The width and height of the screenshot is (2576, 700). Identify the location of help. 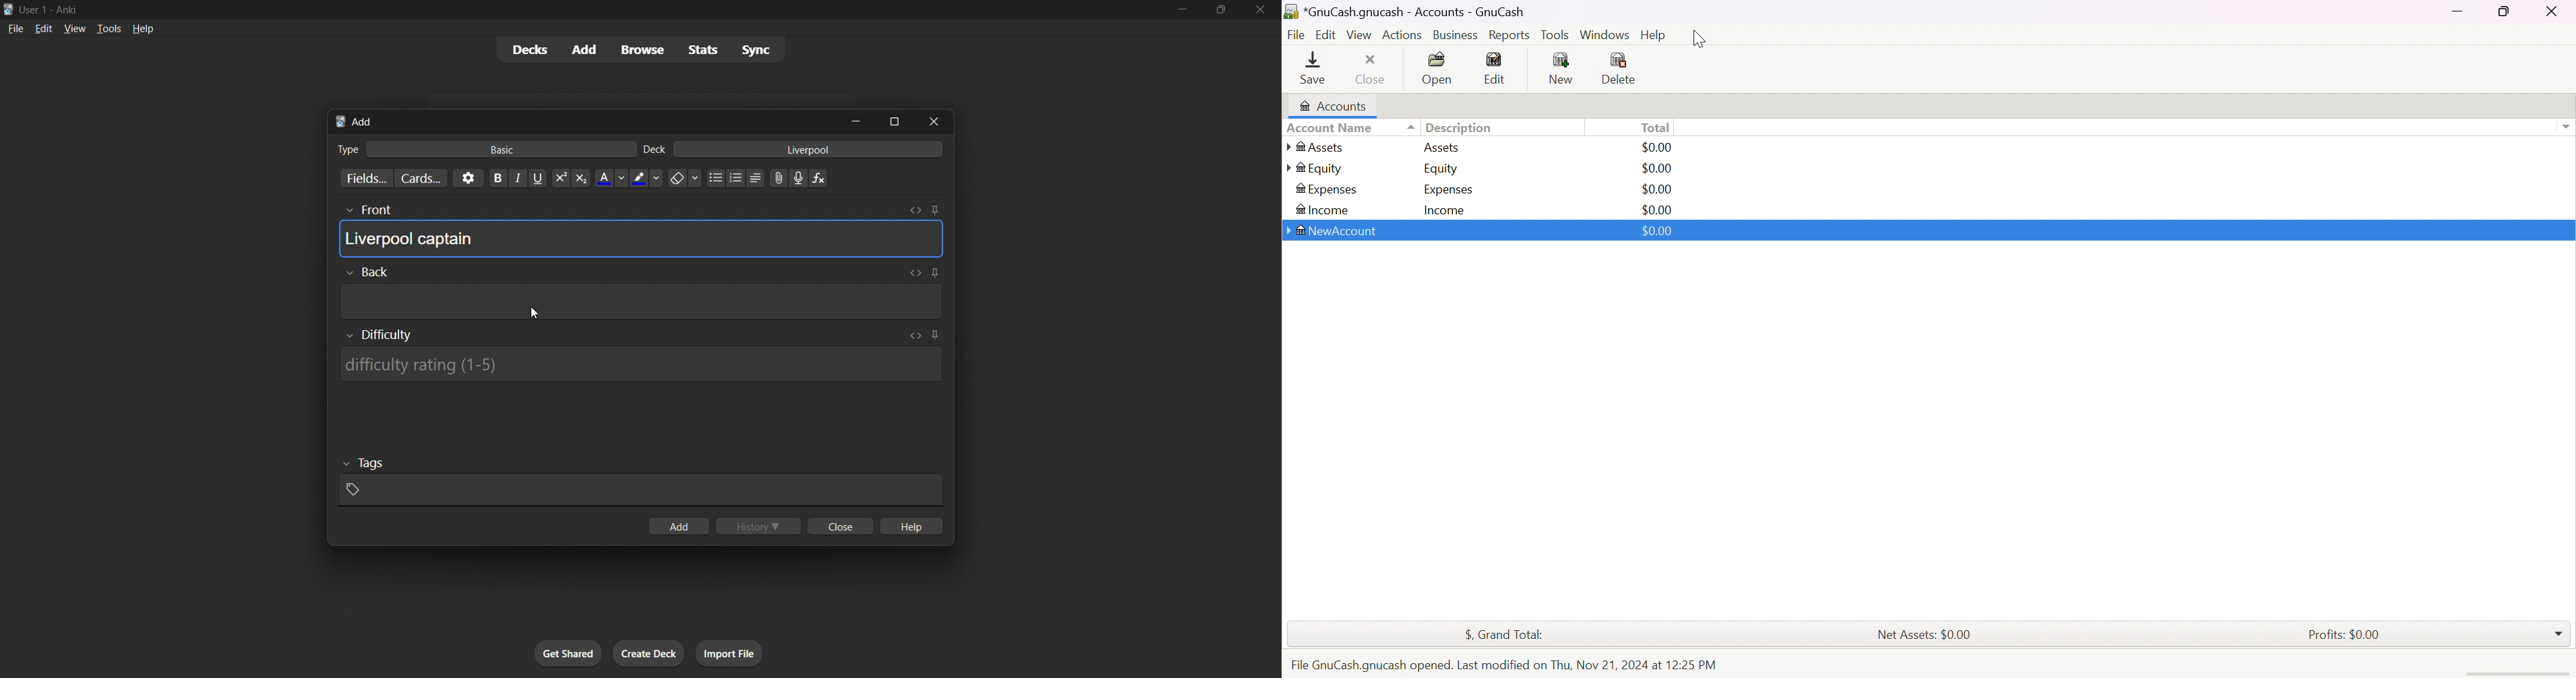
(143, 29).